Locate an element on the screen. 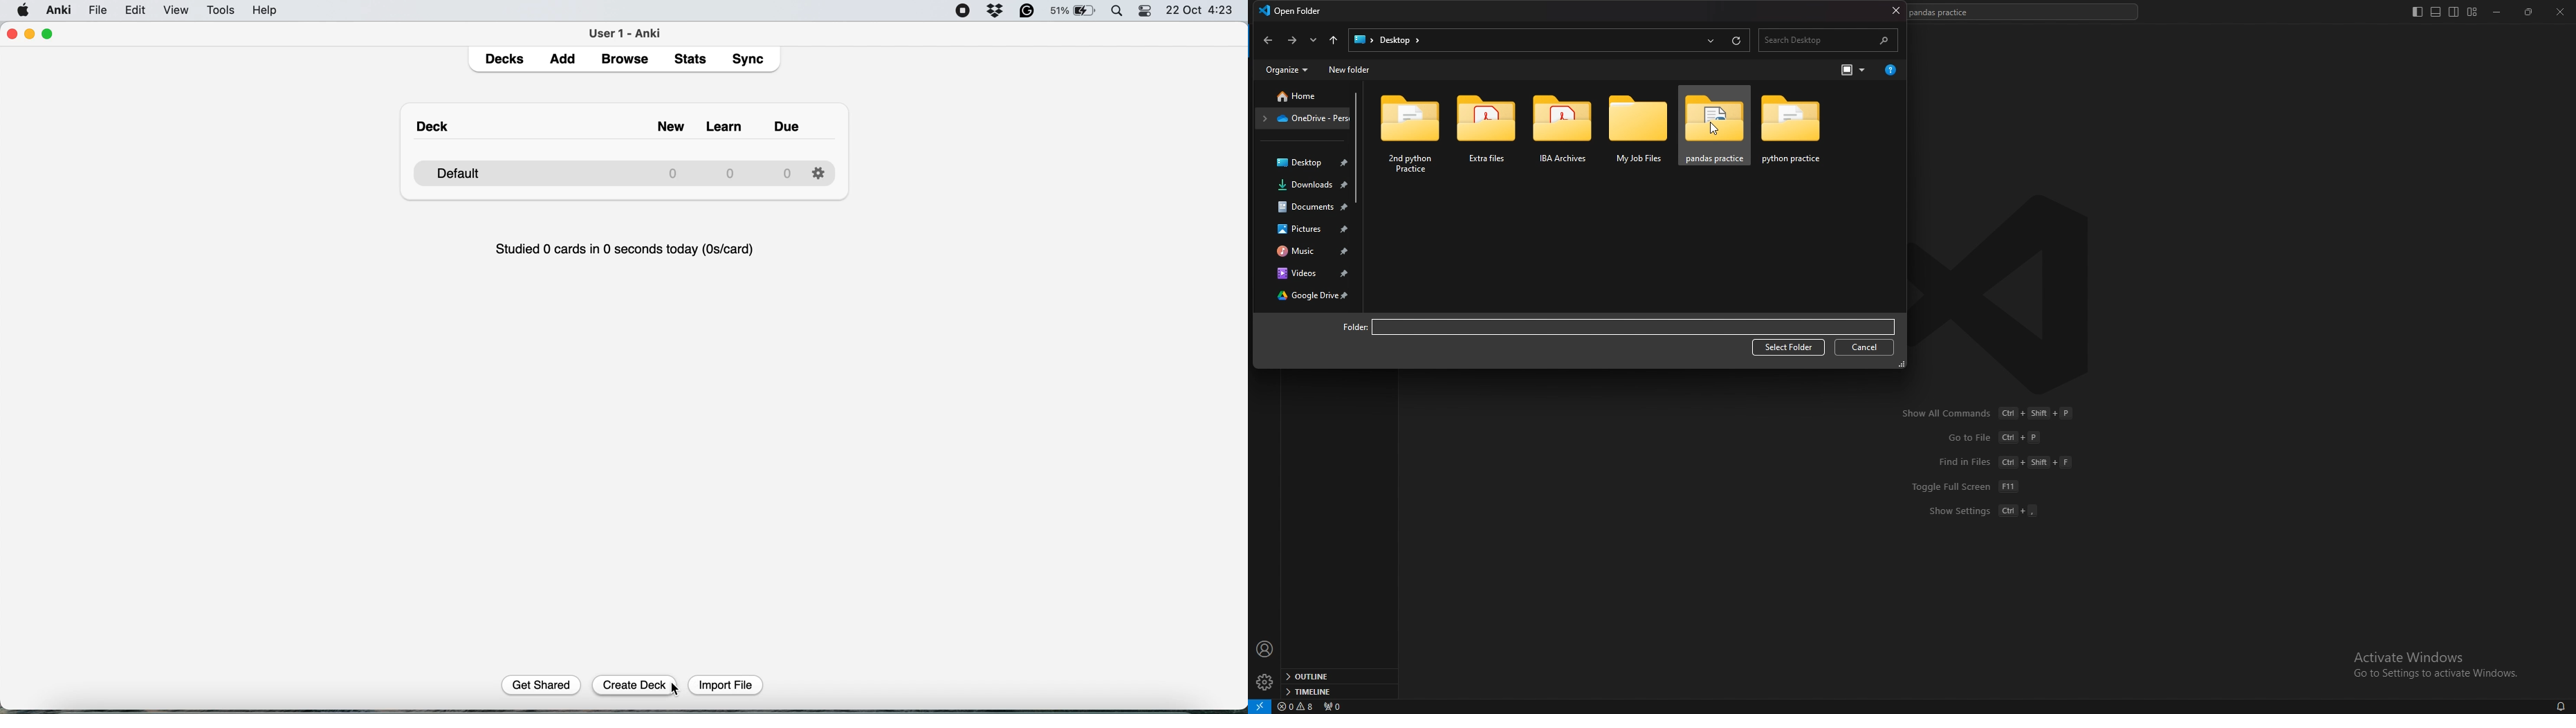  downloads folder is located at coordinates (1306, 184).